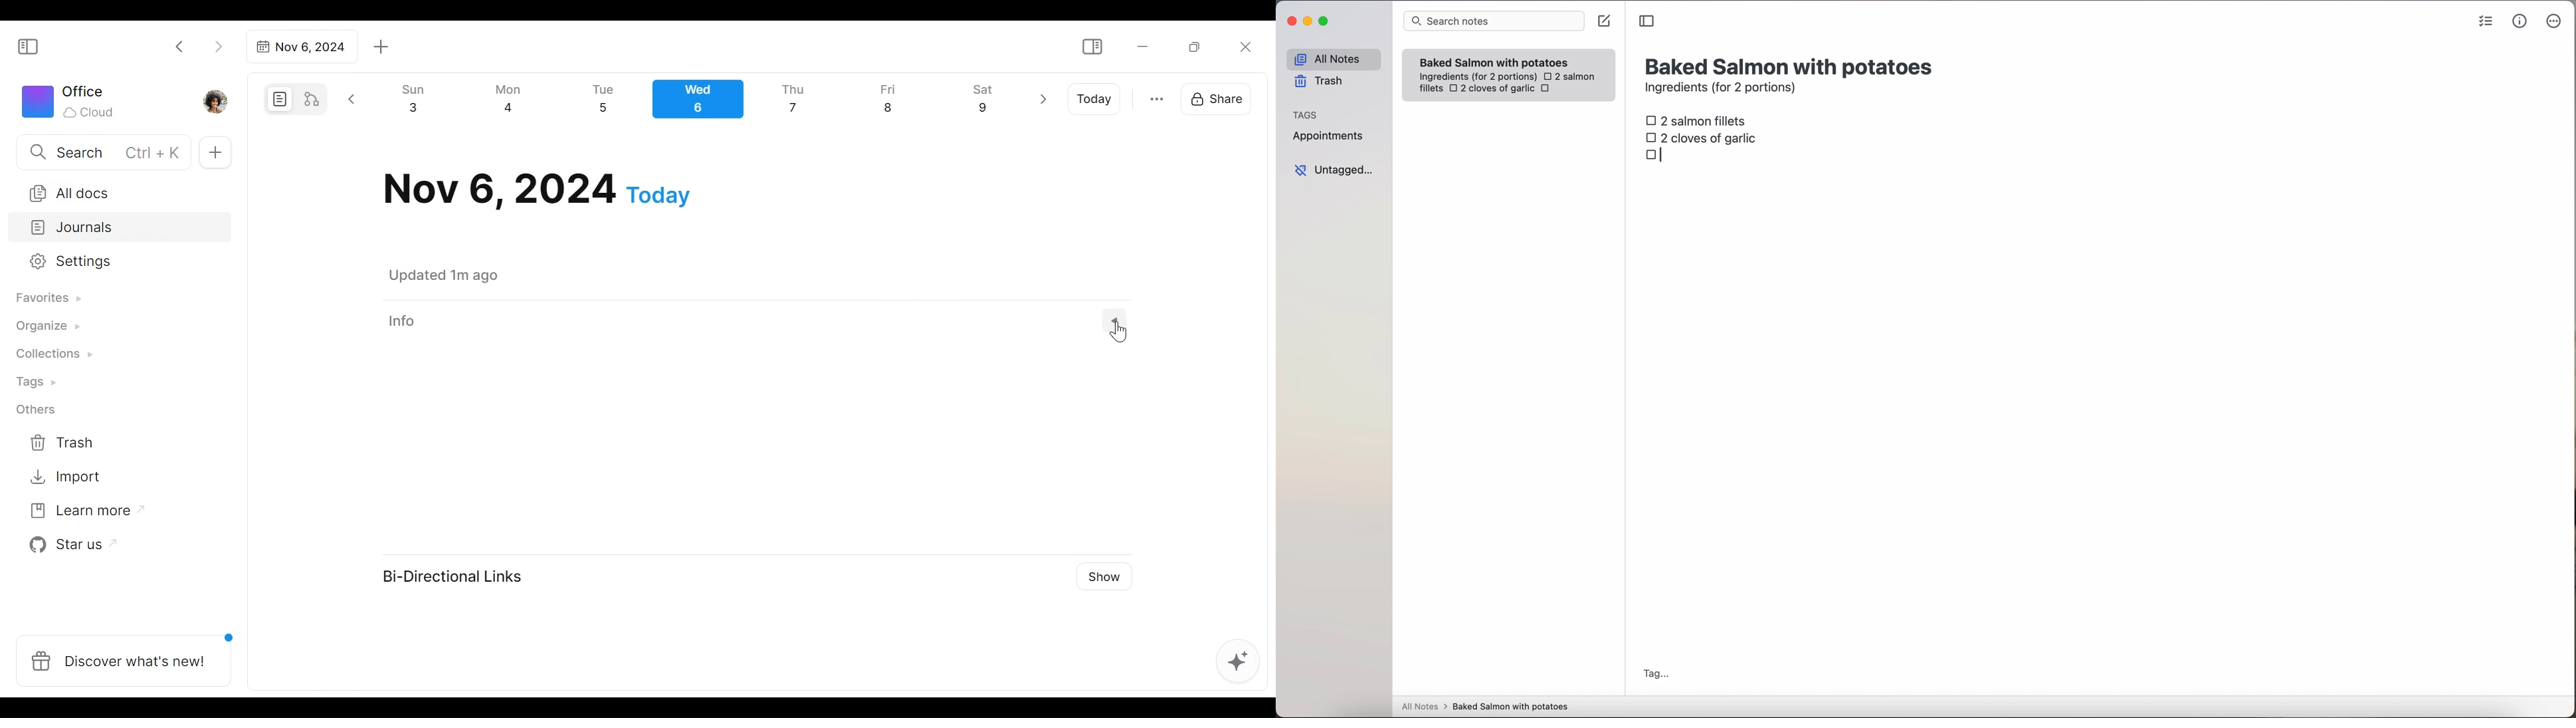  Describe the element at coordinates (2486, 22) in the screenshot. I see `check list` at that location.